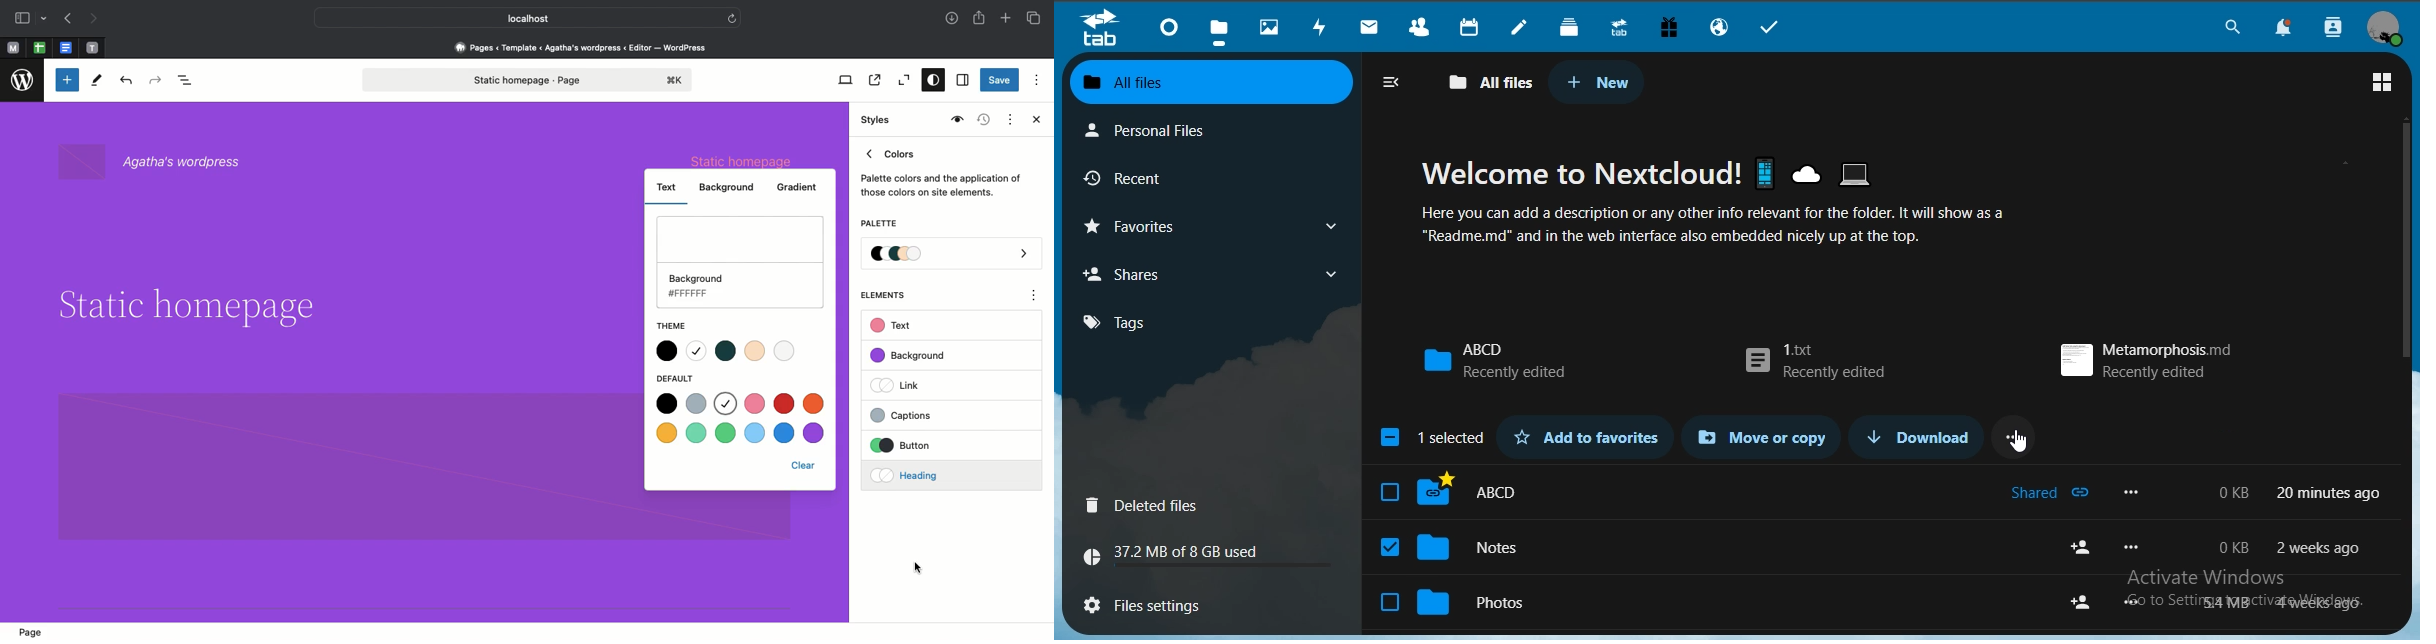 The height and width of the screenshot is (644, 2436). Describe the element at coordinates (158, 163) in the screenshot. I see `wordpress name` at that location.